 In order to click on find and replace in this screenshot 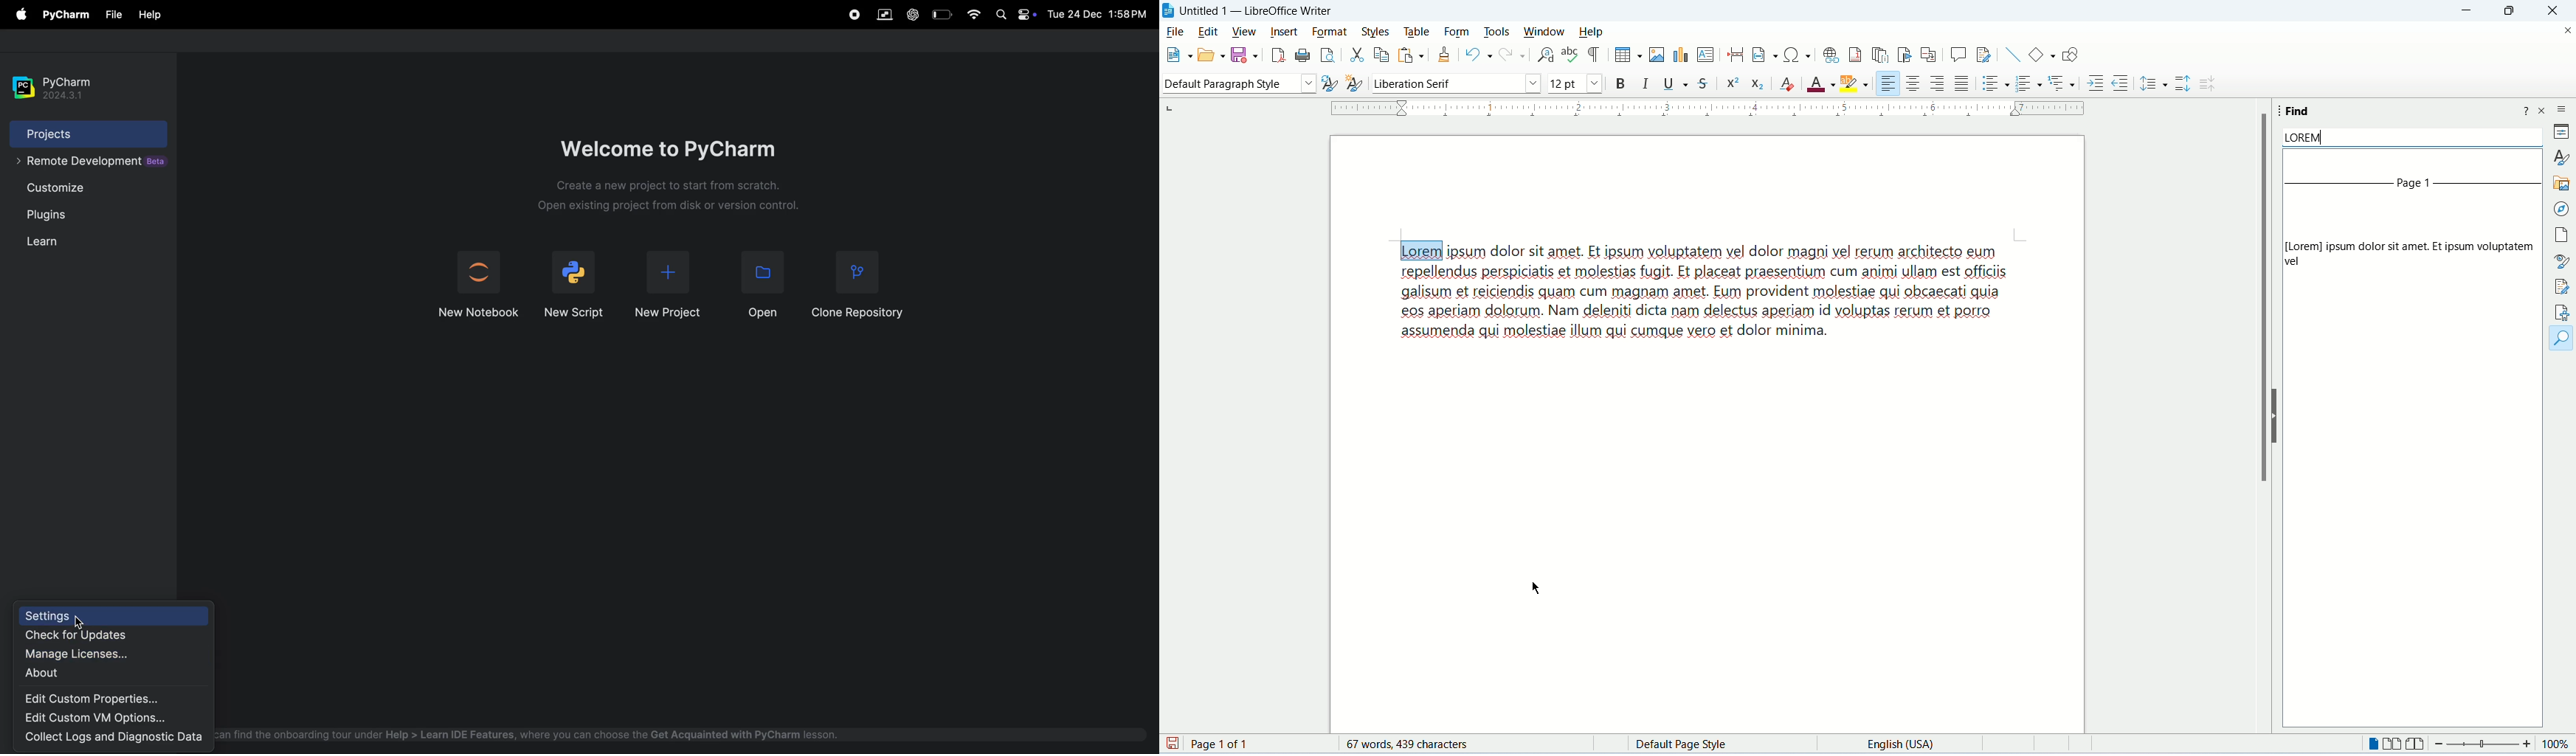, I will do `click(1544, 55)`.